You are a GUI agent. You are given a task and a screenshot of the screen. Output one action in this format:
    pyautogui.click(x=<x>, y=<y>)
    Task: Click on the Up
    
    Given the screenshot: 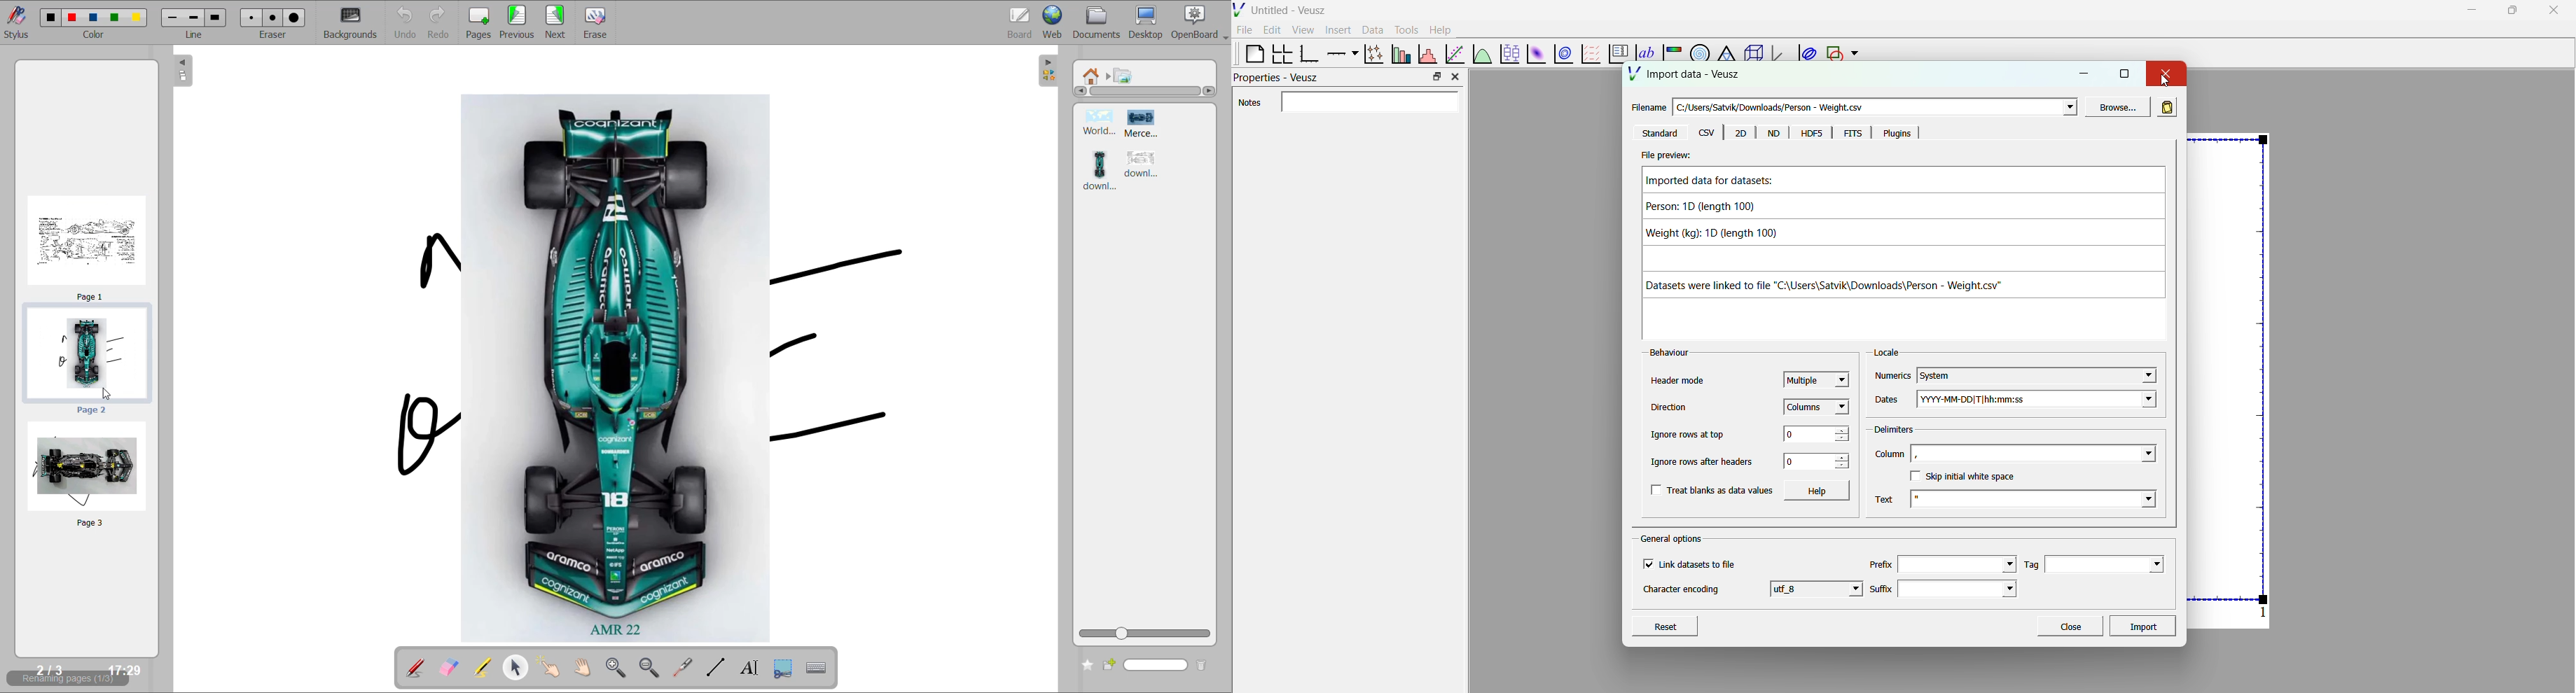 What is the action you would take?
    pyautogui.click(x=2157, y=174)
    